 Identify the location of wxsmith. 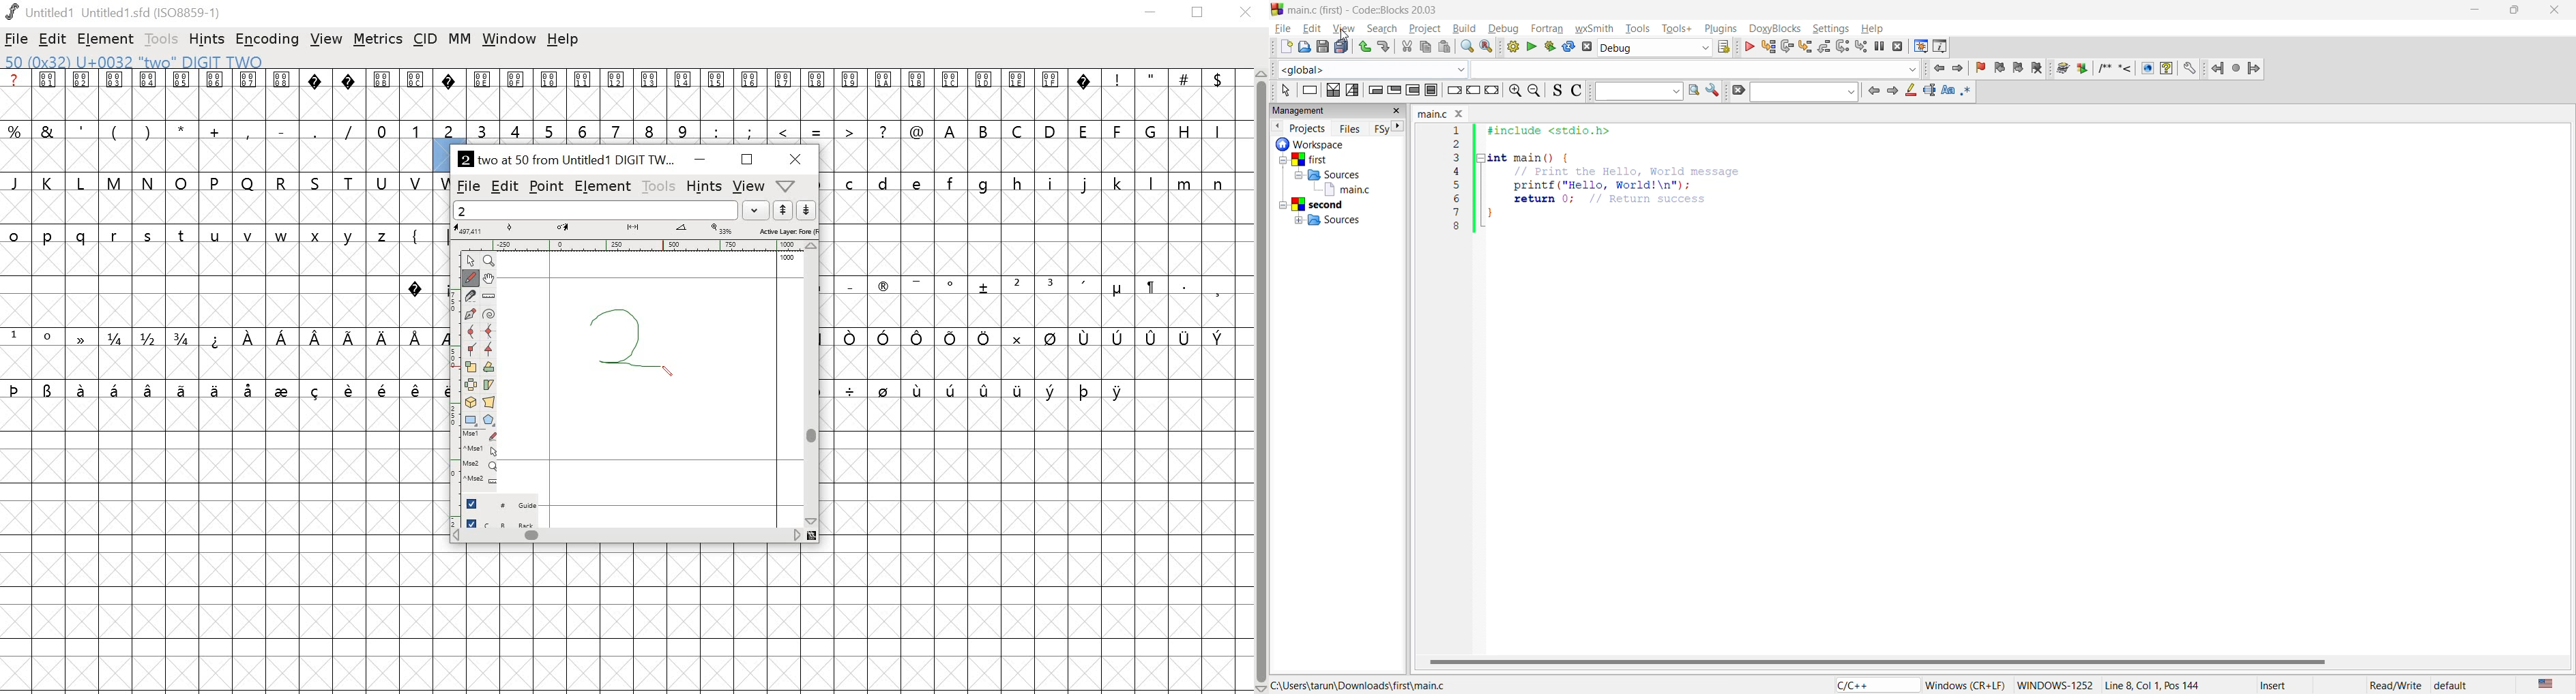
(1595, 29).